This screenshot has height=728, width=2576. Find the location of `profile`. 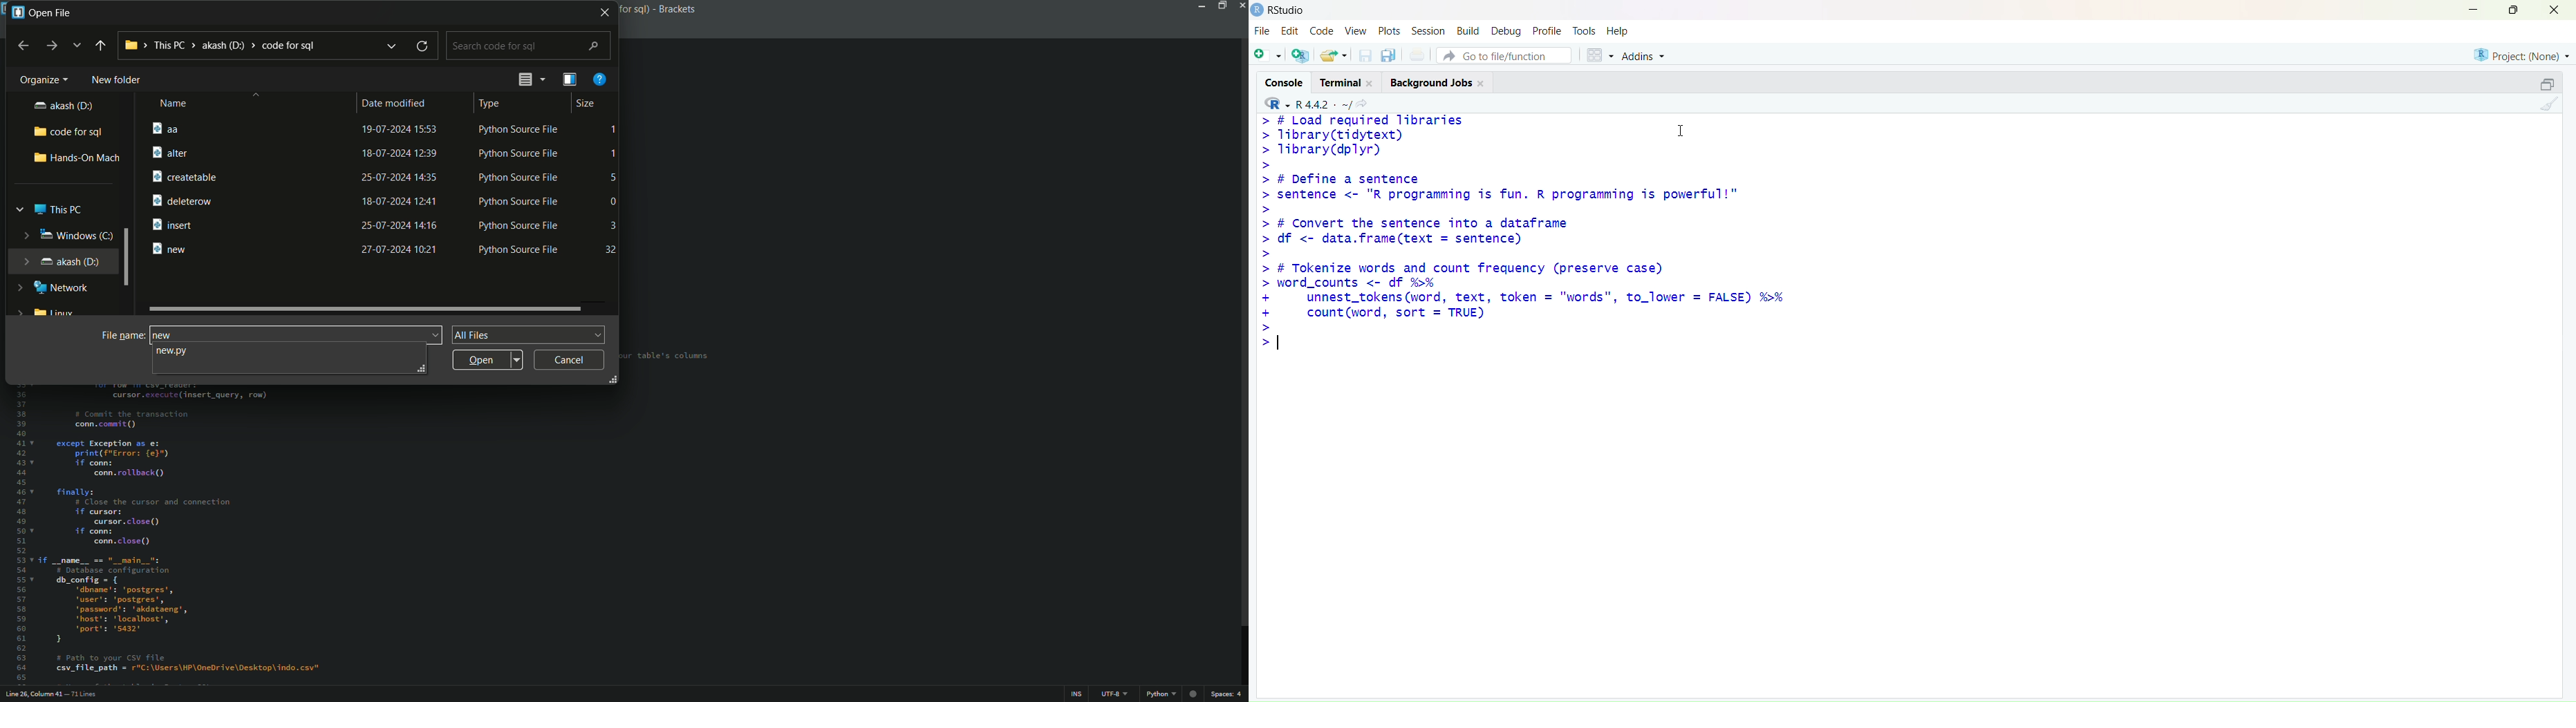

profile is located at coordinates (1547, 32).